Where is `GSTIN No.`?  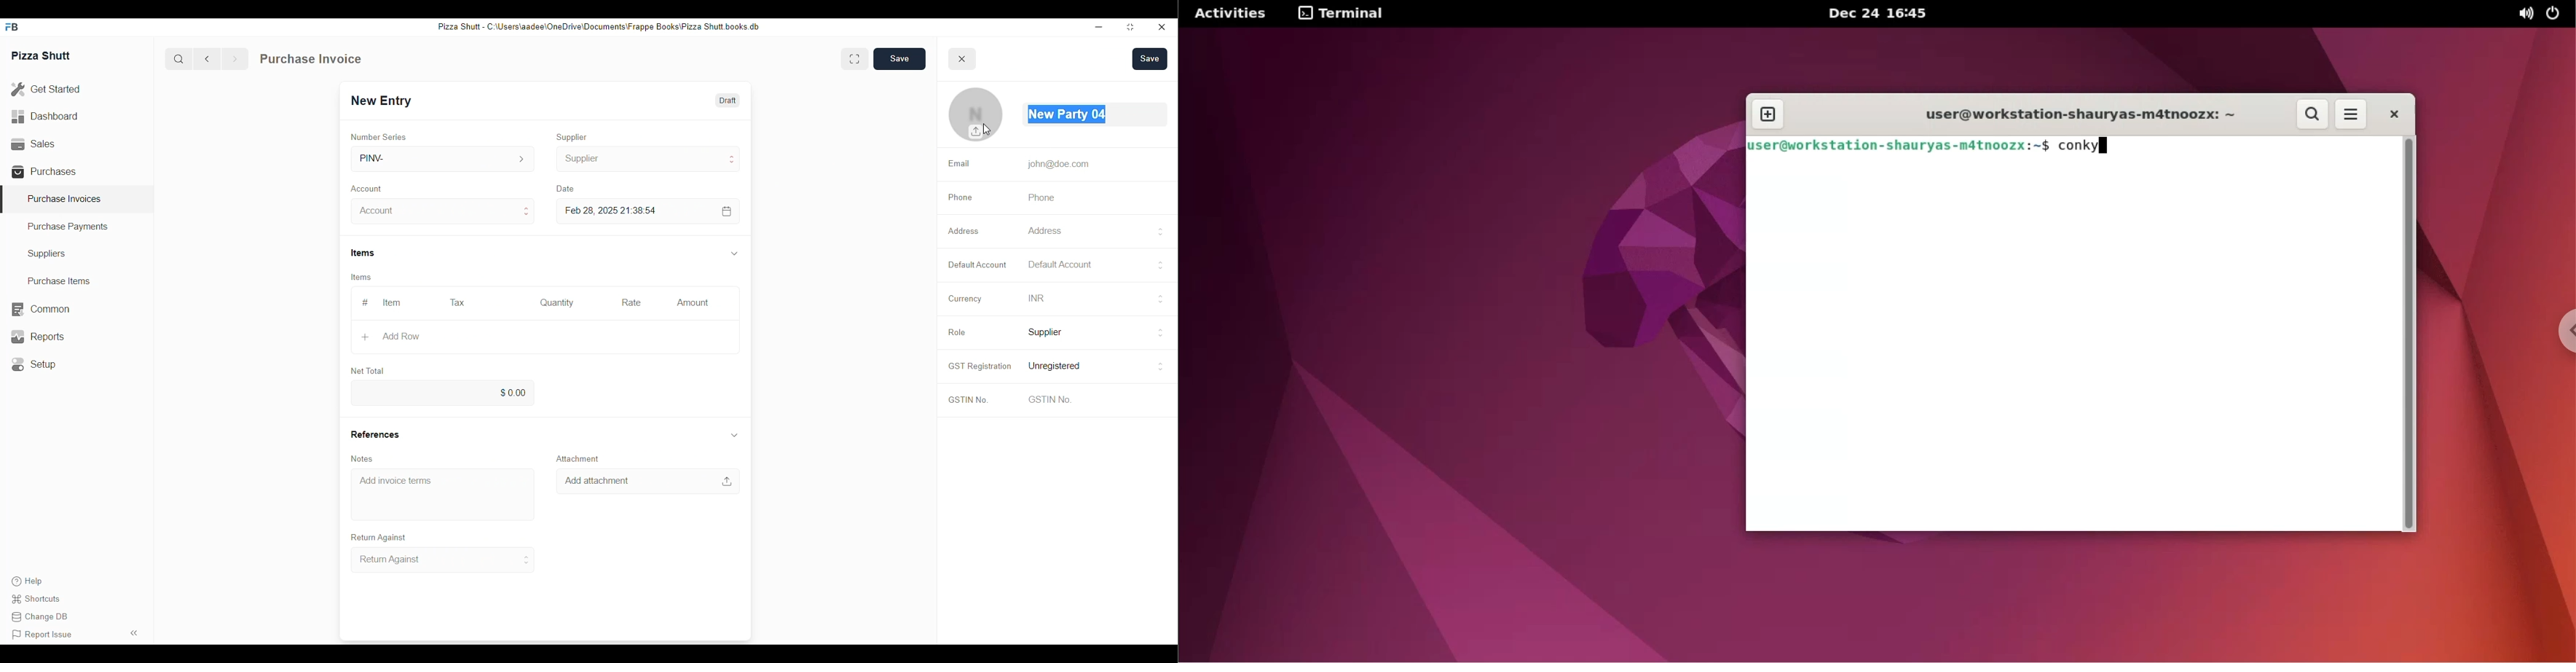 GSTIN No. is located at coordinates (968, 401).